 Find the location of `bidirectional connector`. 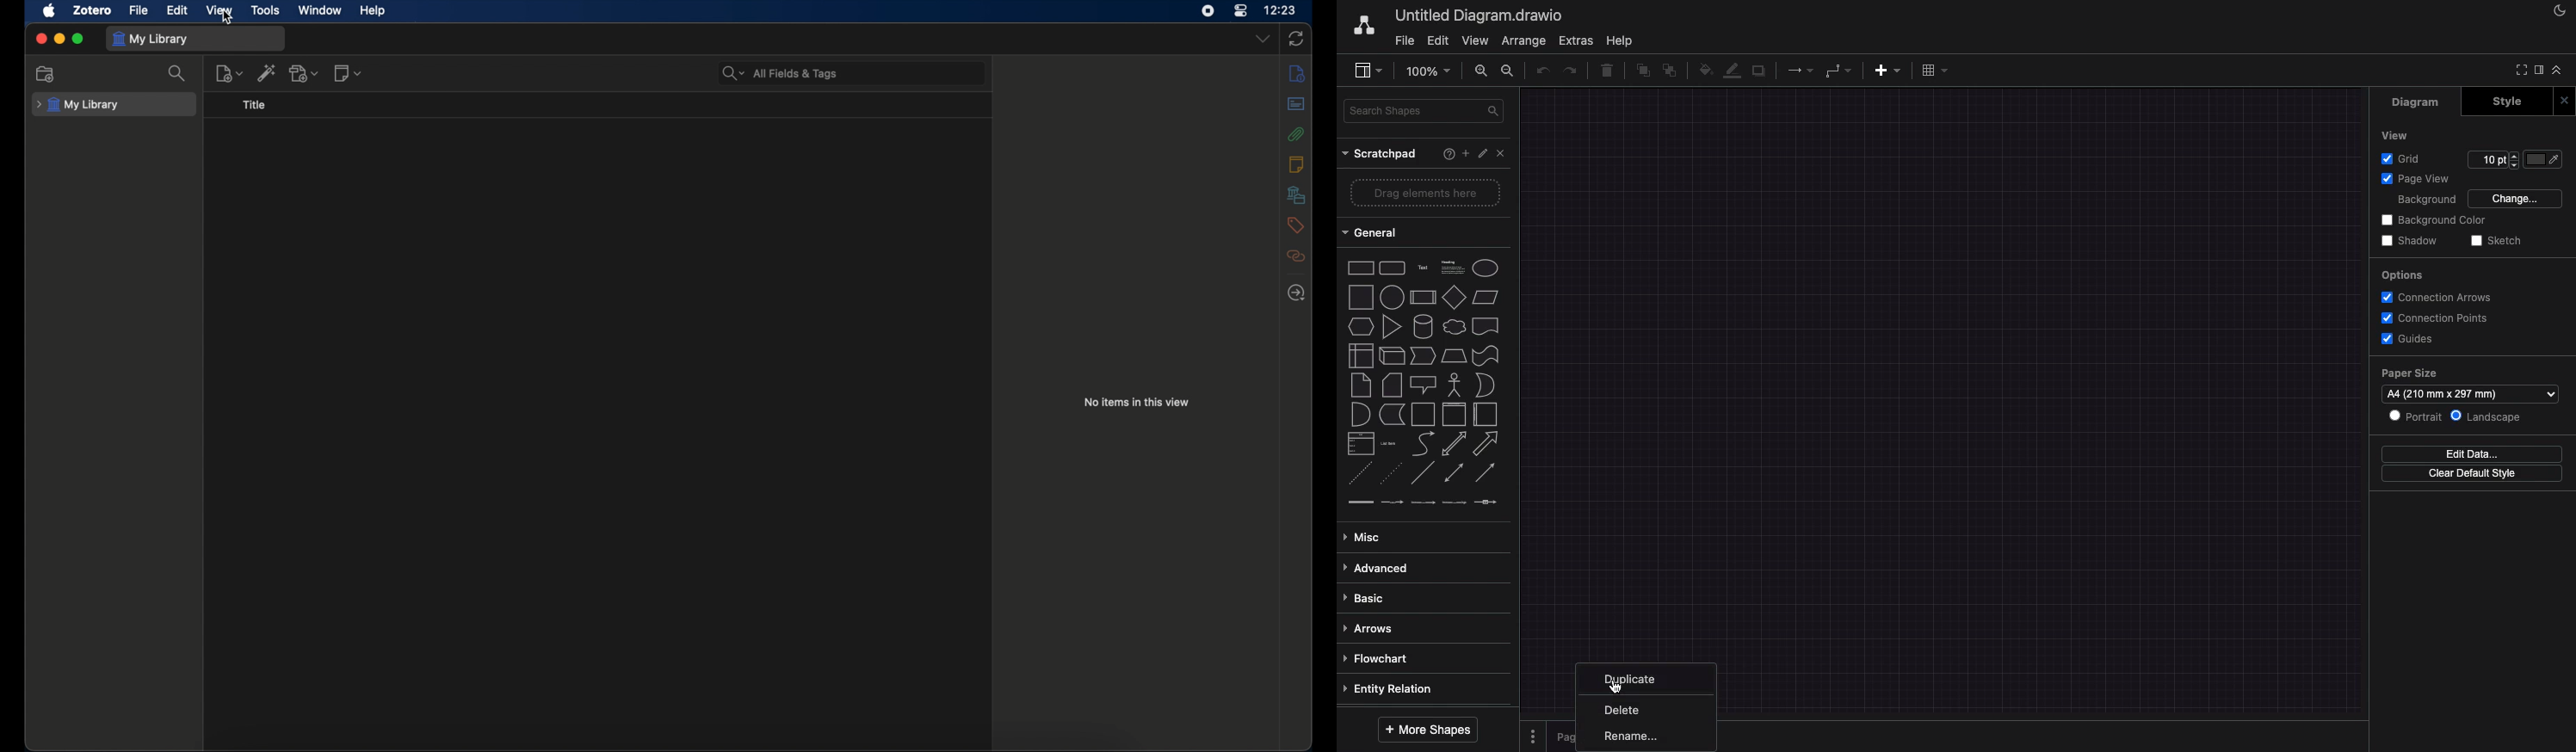

bidirectional connector is located at coordinates (1455, 472).